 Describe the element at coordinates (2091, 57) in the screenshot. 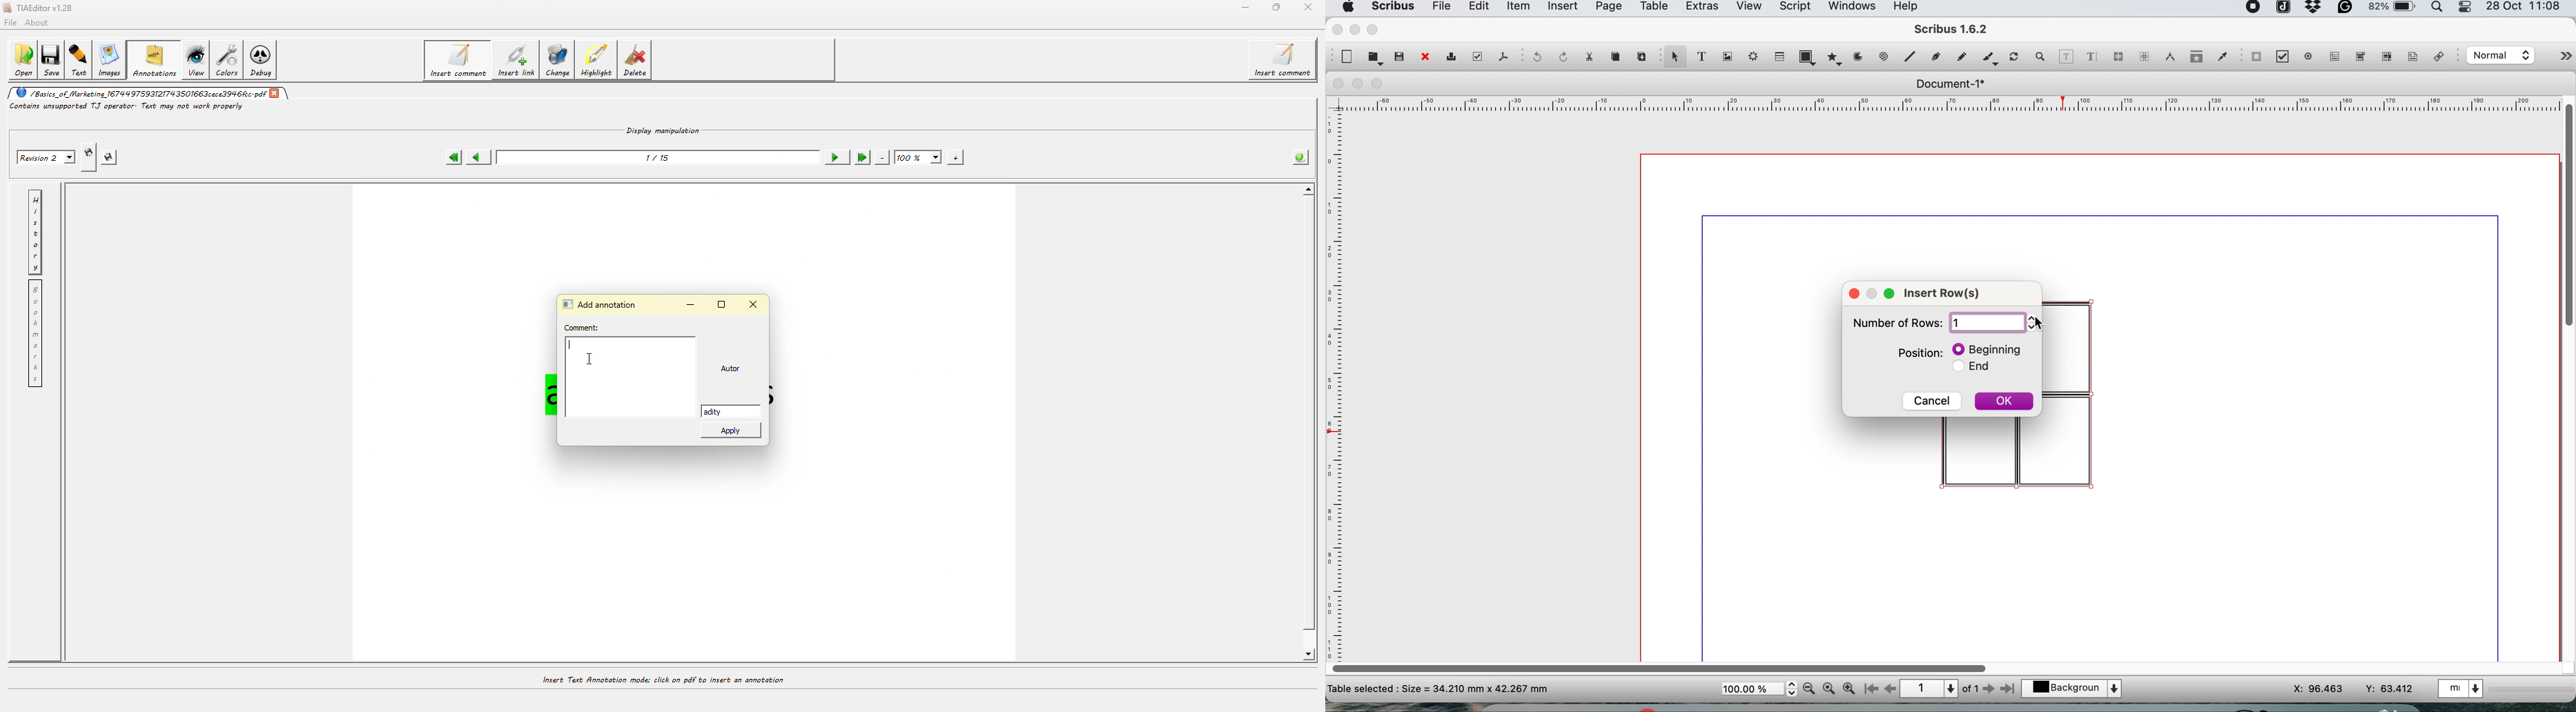

I see `edit text with story mode` at that location.